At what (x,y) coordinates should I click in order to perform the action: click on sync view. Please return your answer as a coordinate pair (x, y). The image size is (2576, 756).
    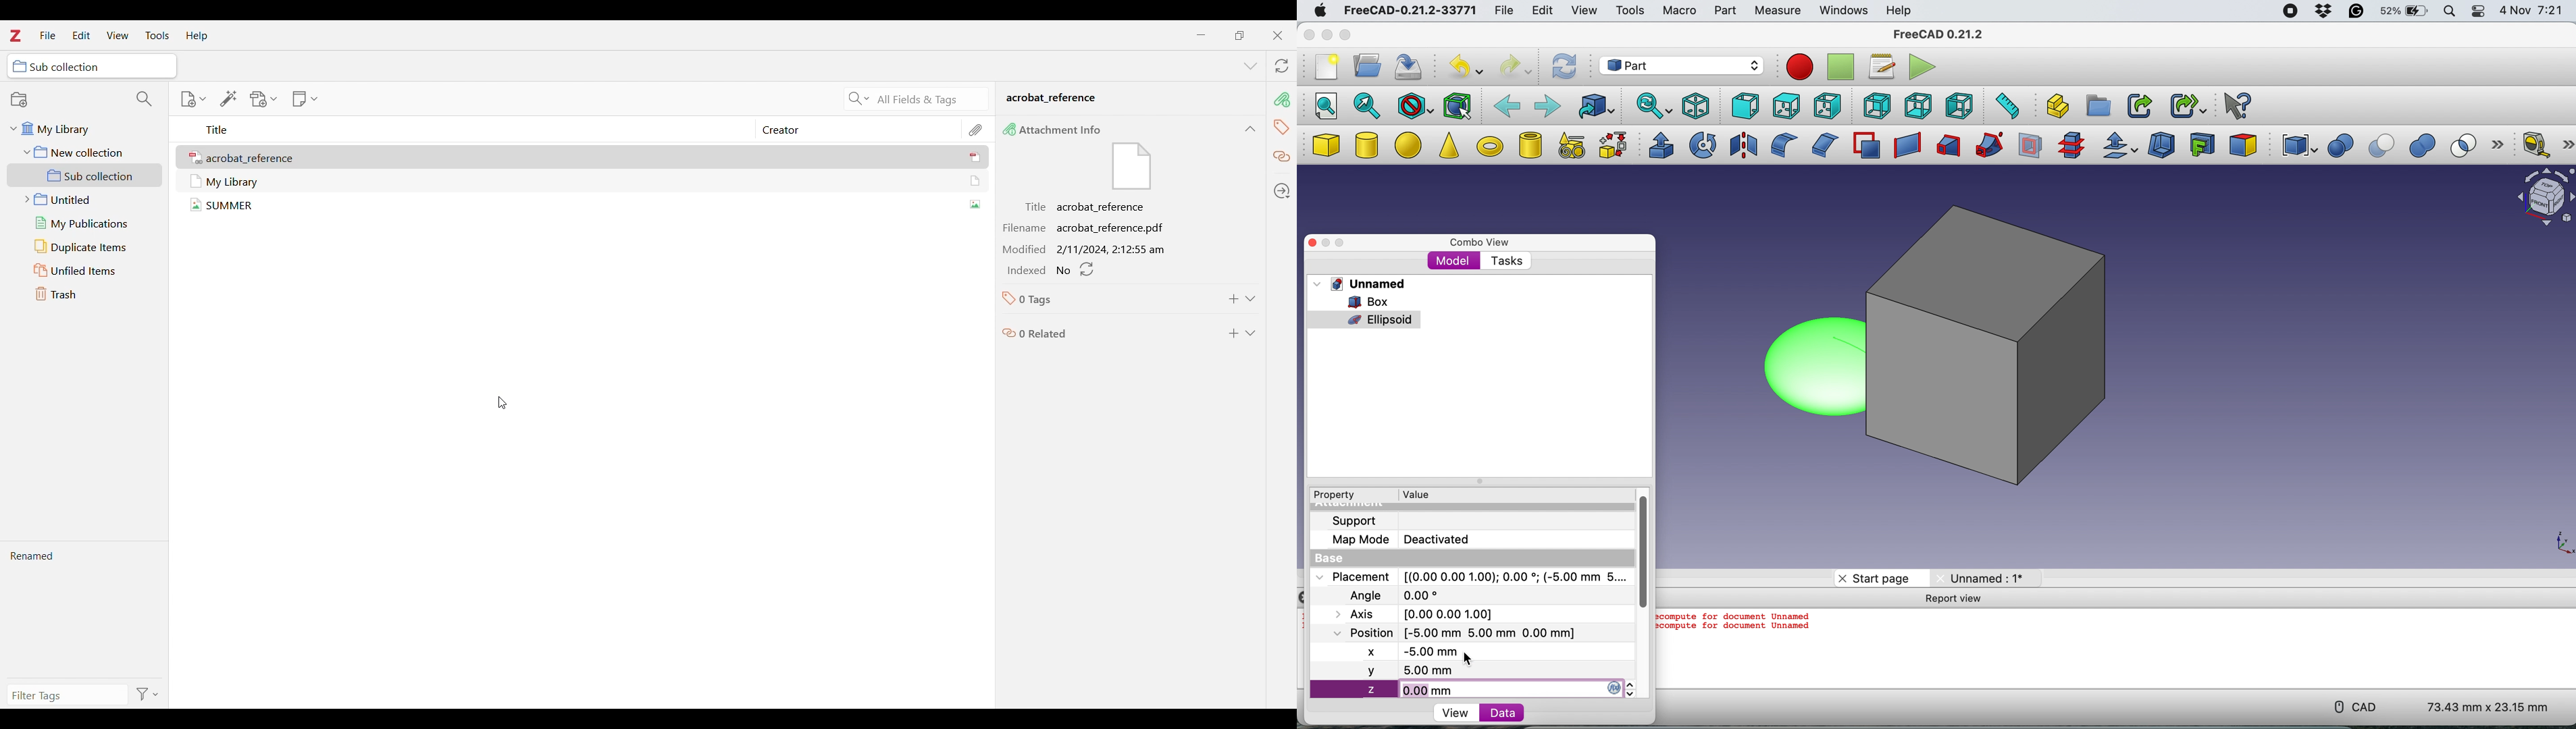
    Looking at the image, I should click on (1652, 107).